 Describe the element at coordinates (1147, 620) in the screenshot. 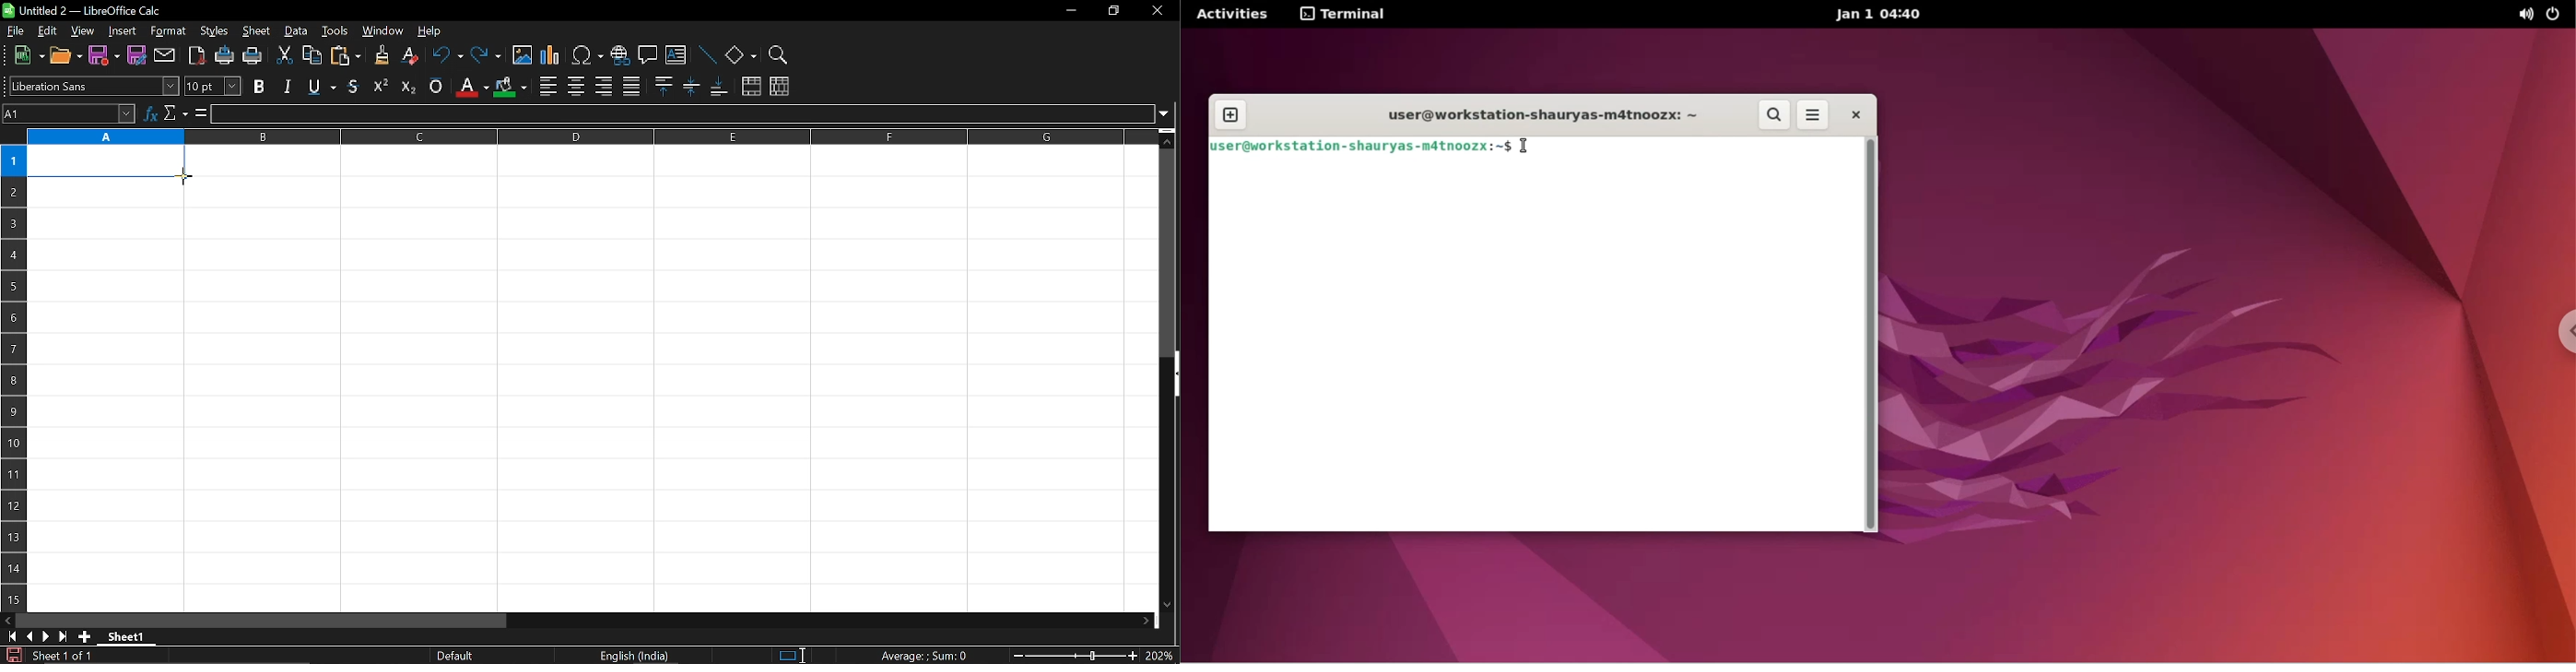

I see `move right` at that location.